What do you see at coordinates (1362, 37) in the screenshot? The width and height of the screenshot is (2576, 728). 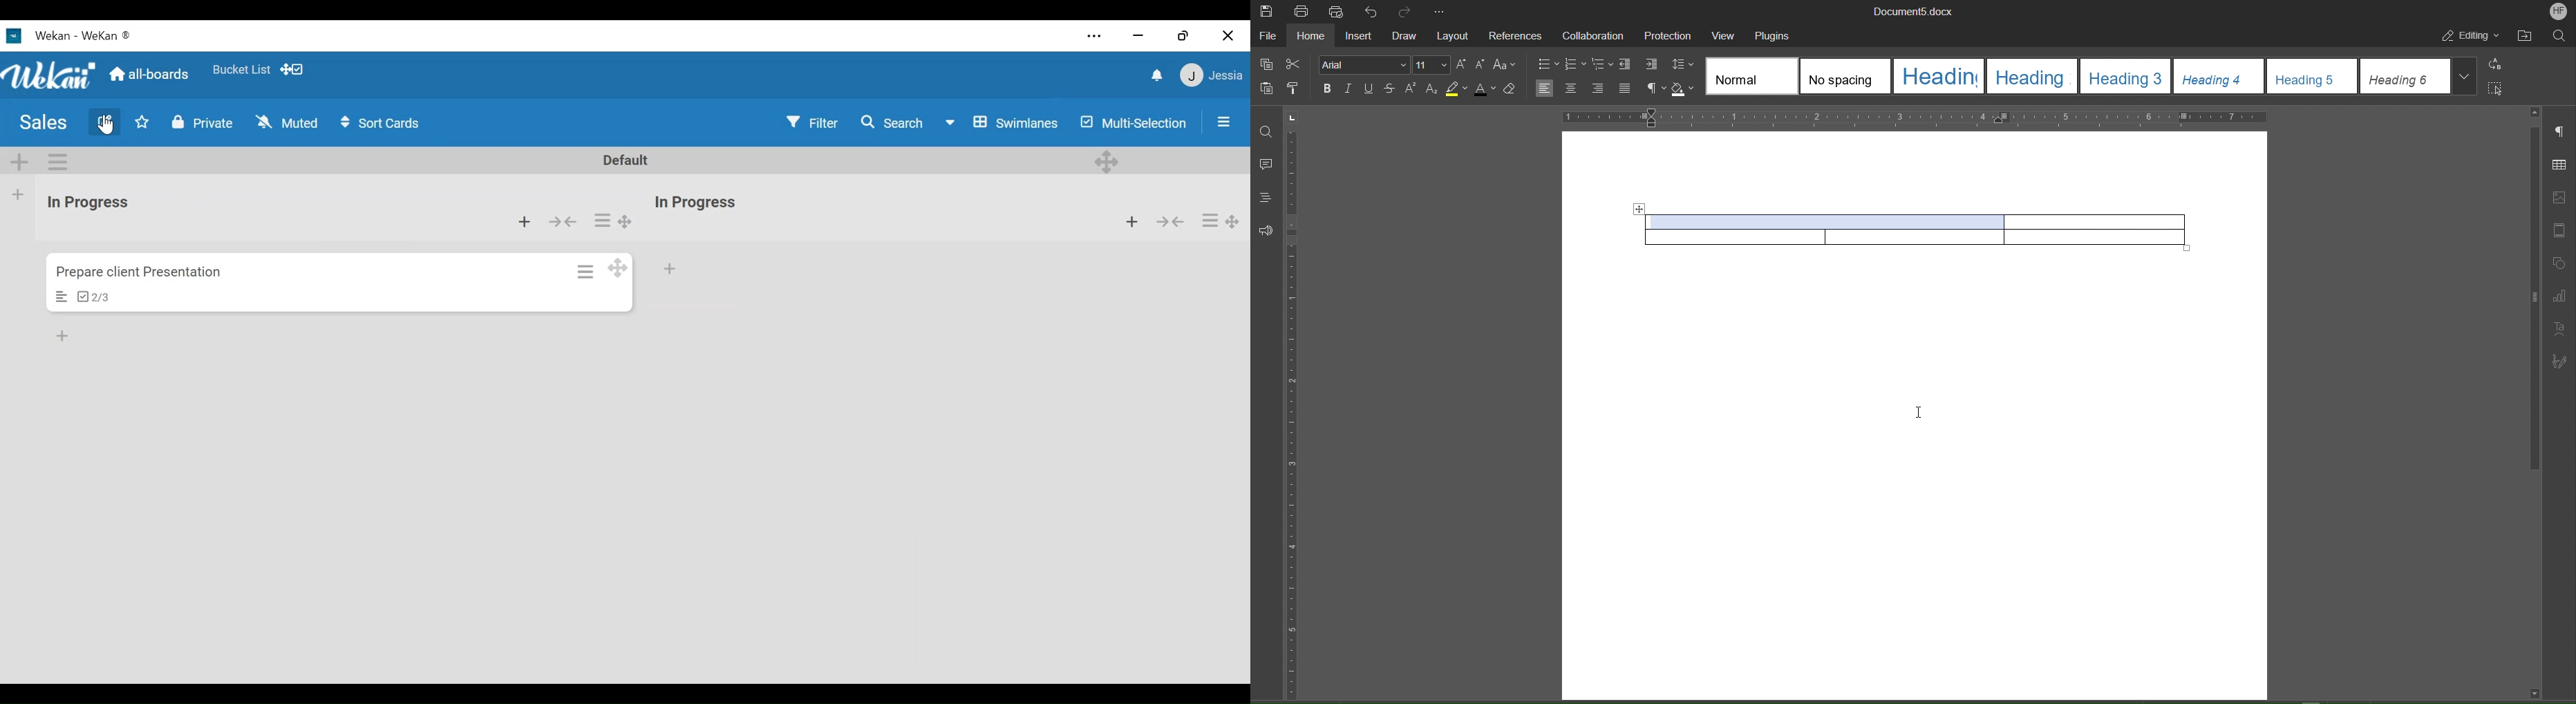 I see `Insert` at bounding box center [1362, 37].